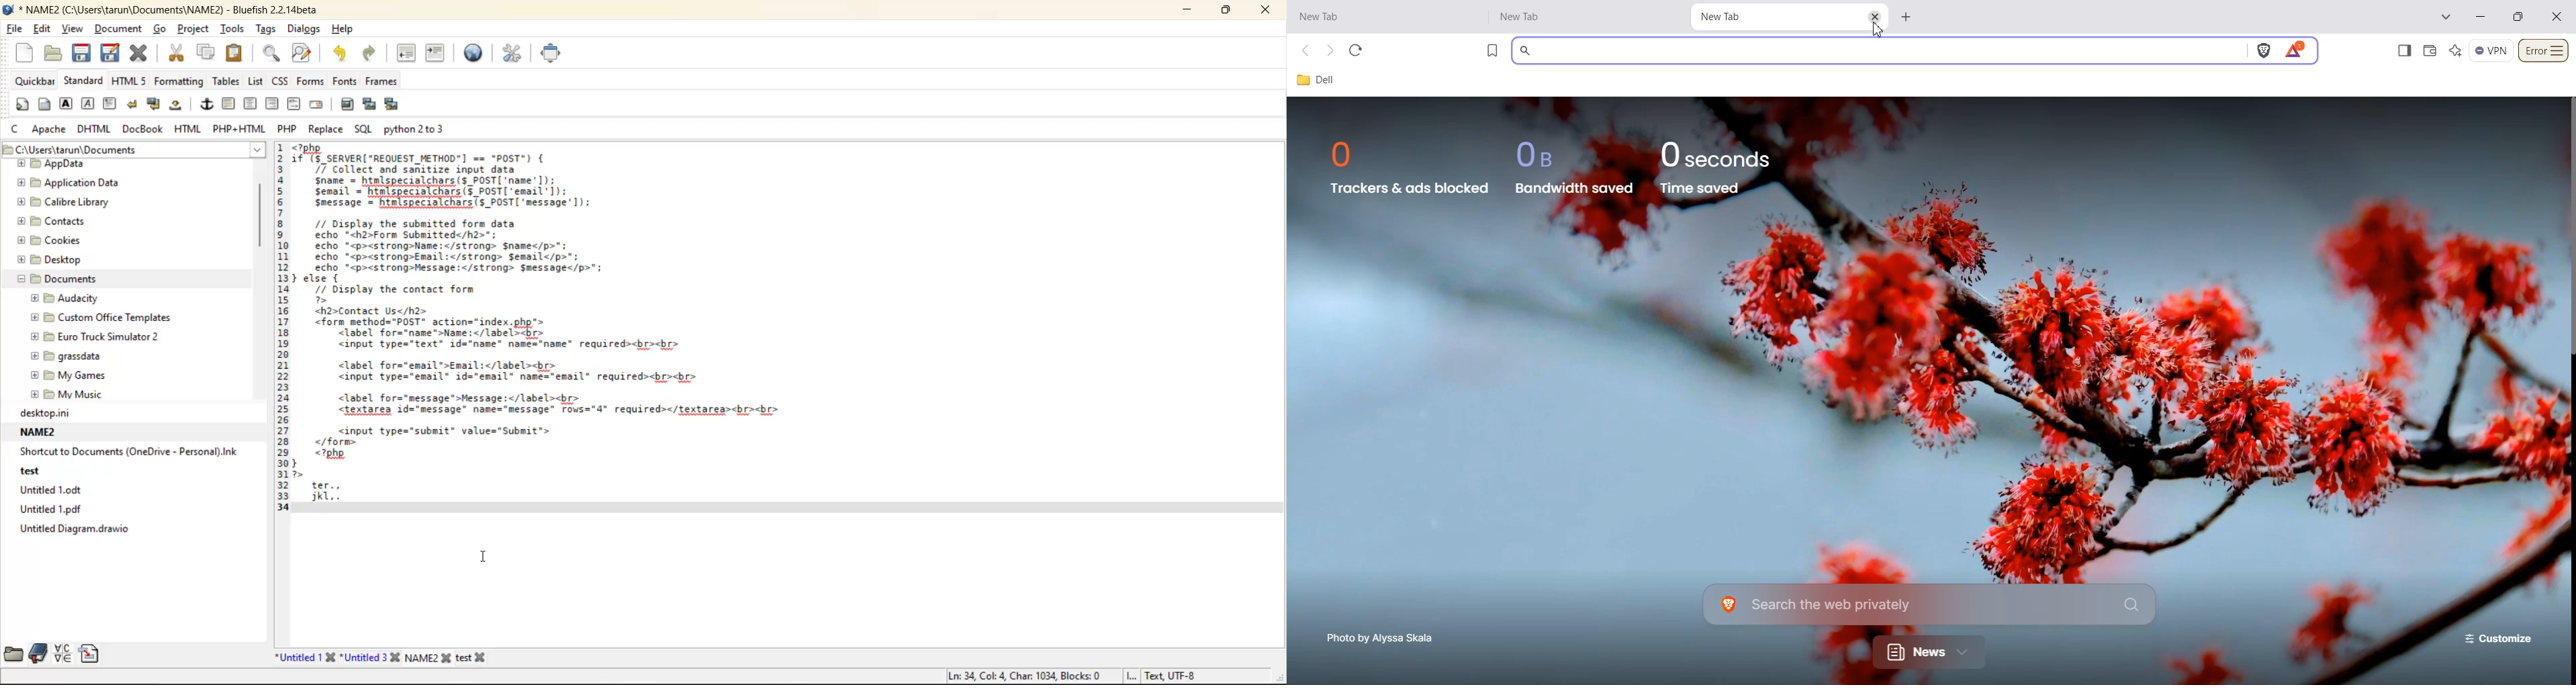  What do you see at coordinates (281, 82) in the screenshot?
I see `css` at bounding box center [281, 82].